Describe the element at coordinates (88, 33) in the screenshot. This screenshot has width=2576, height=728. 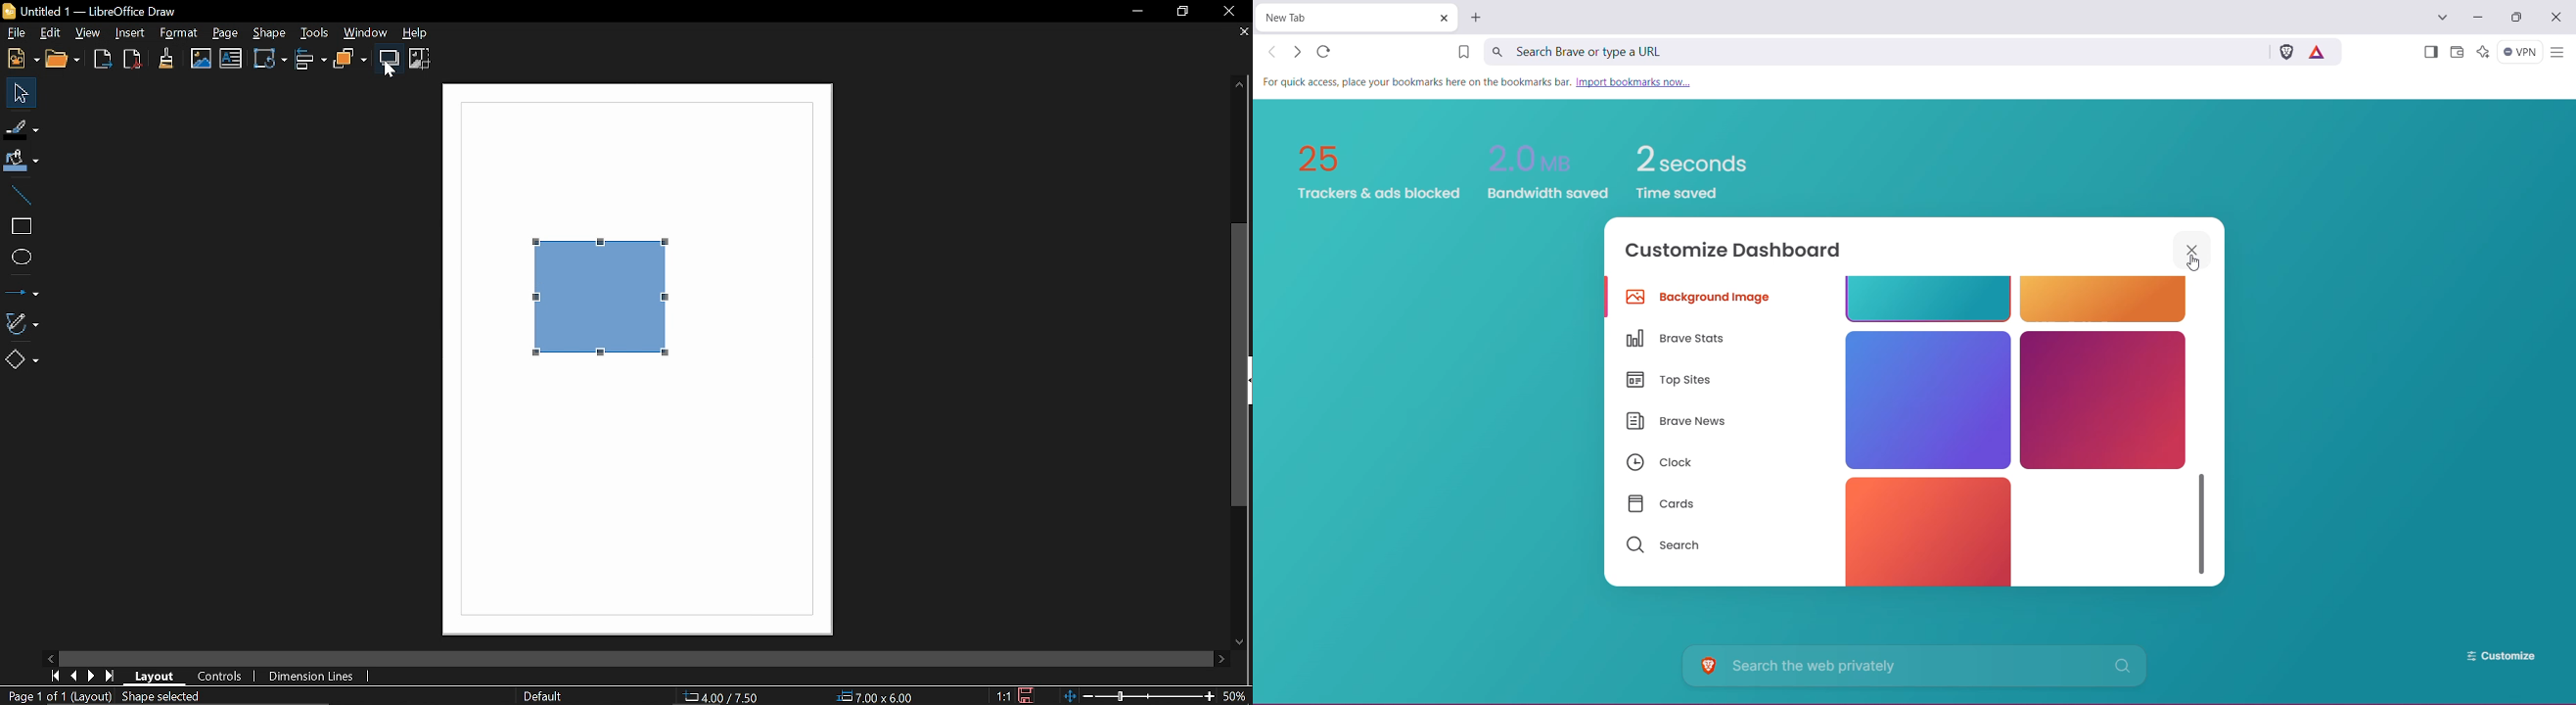
I see `View` at that location.